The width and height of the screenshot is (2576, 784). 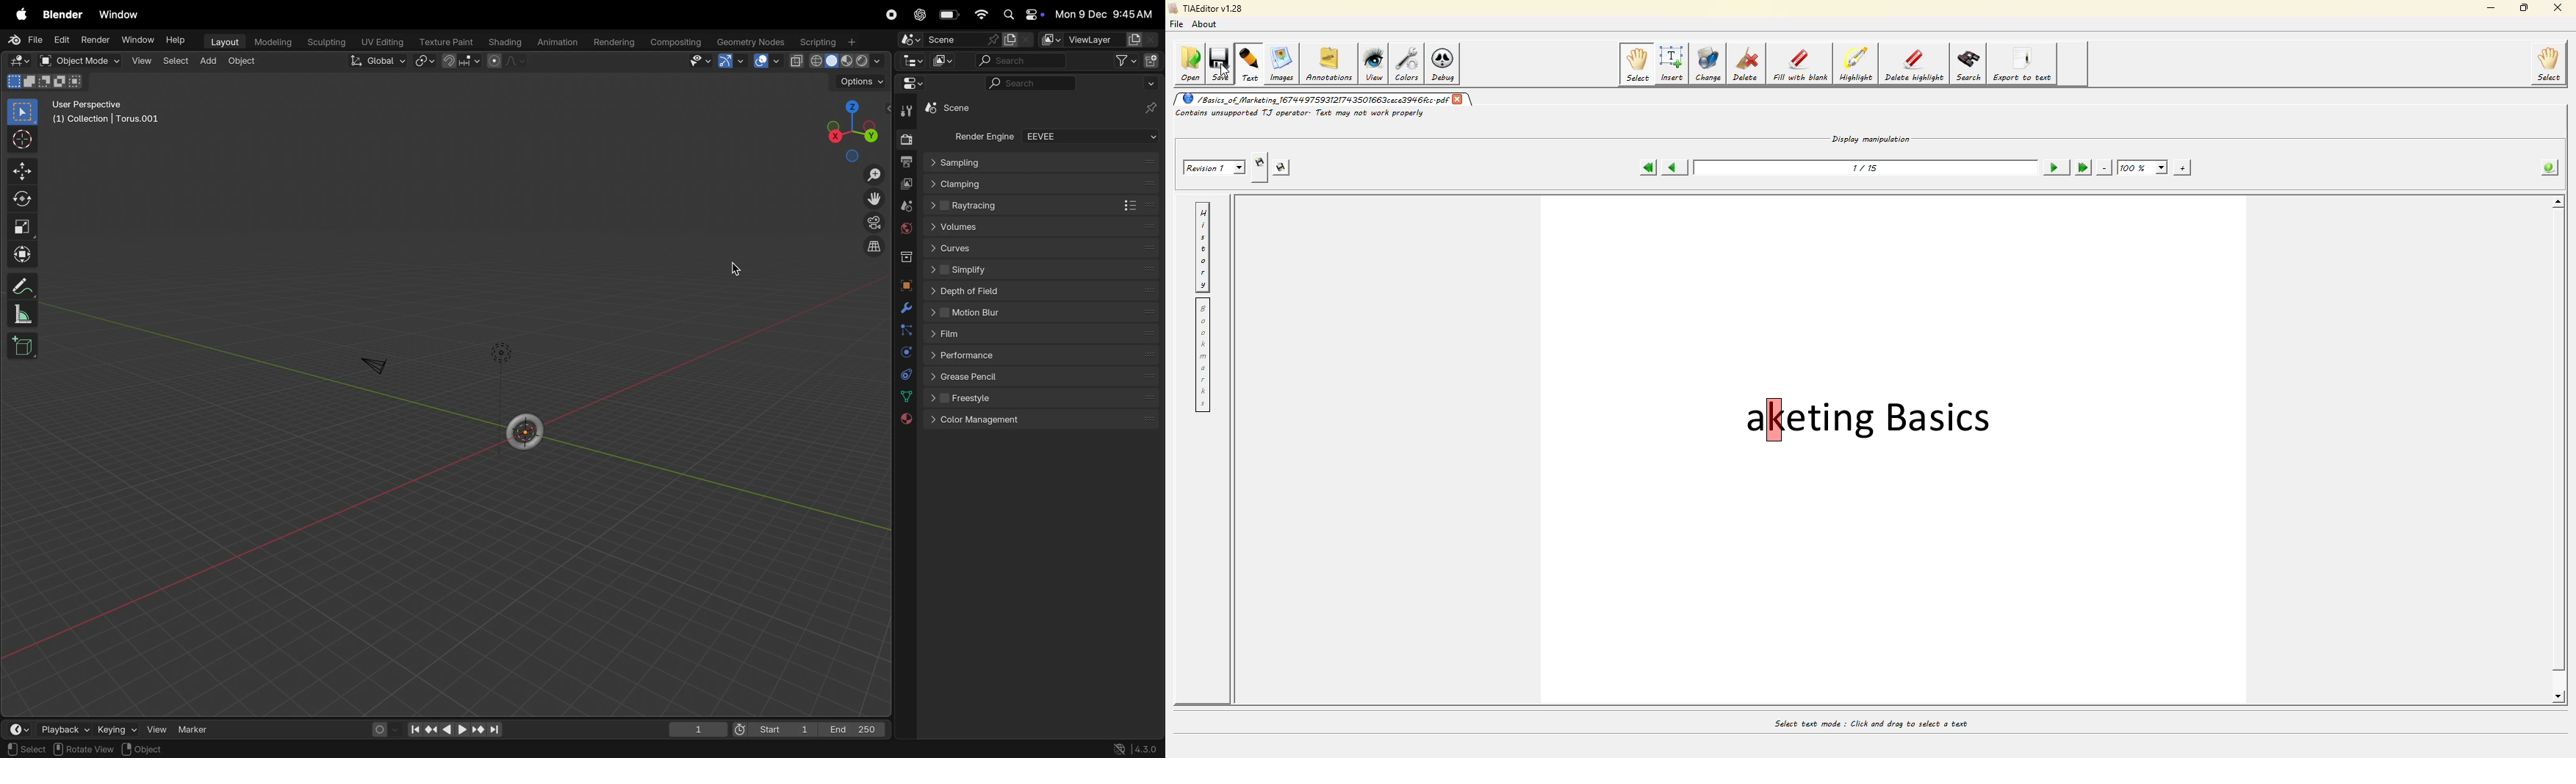 What do you see at coordinates (904, 352) in the screenshot?
I see `physics` at bounding box center [904, 352].